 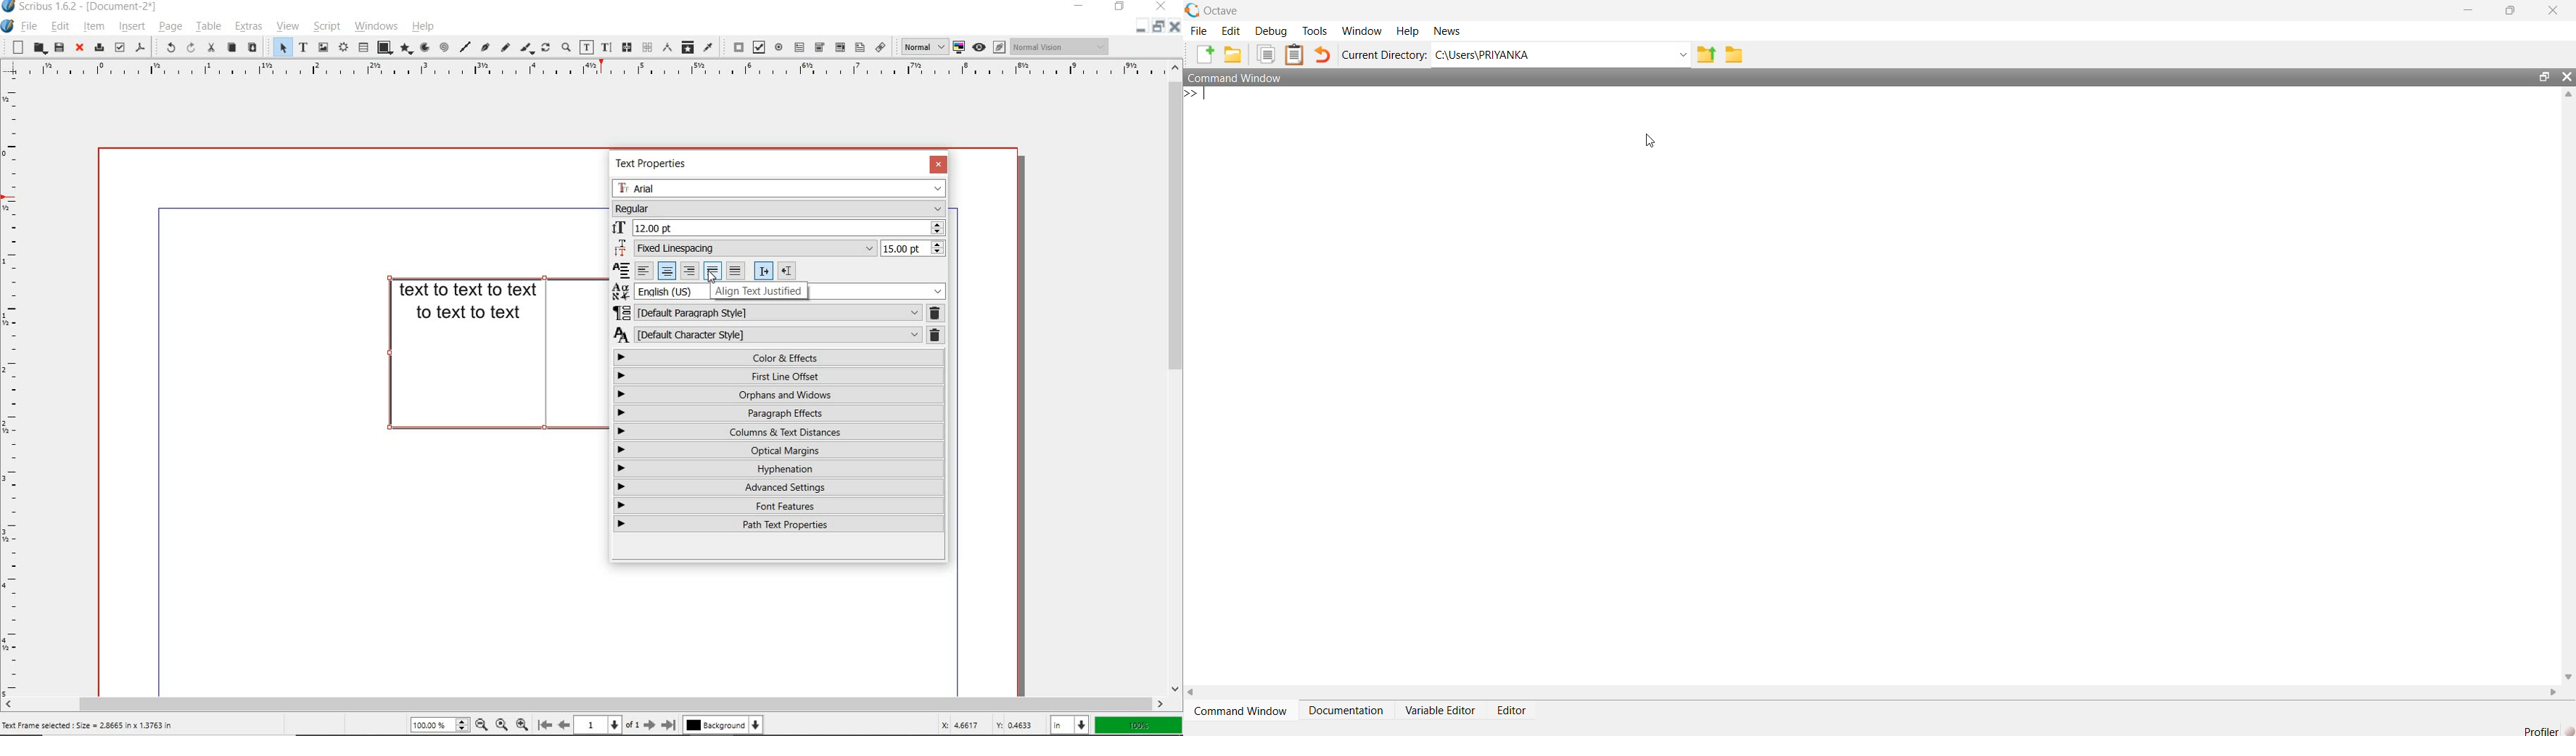 What do you see at coordinates (1246, 77) in the screenshot?
I see `Command Window` at bounding box center [1246, 77].